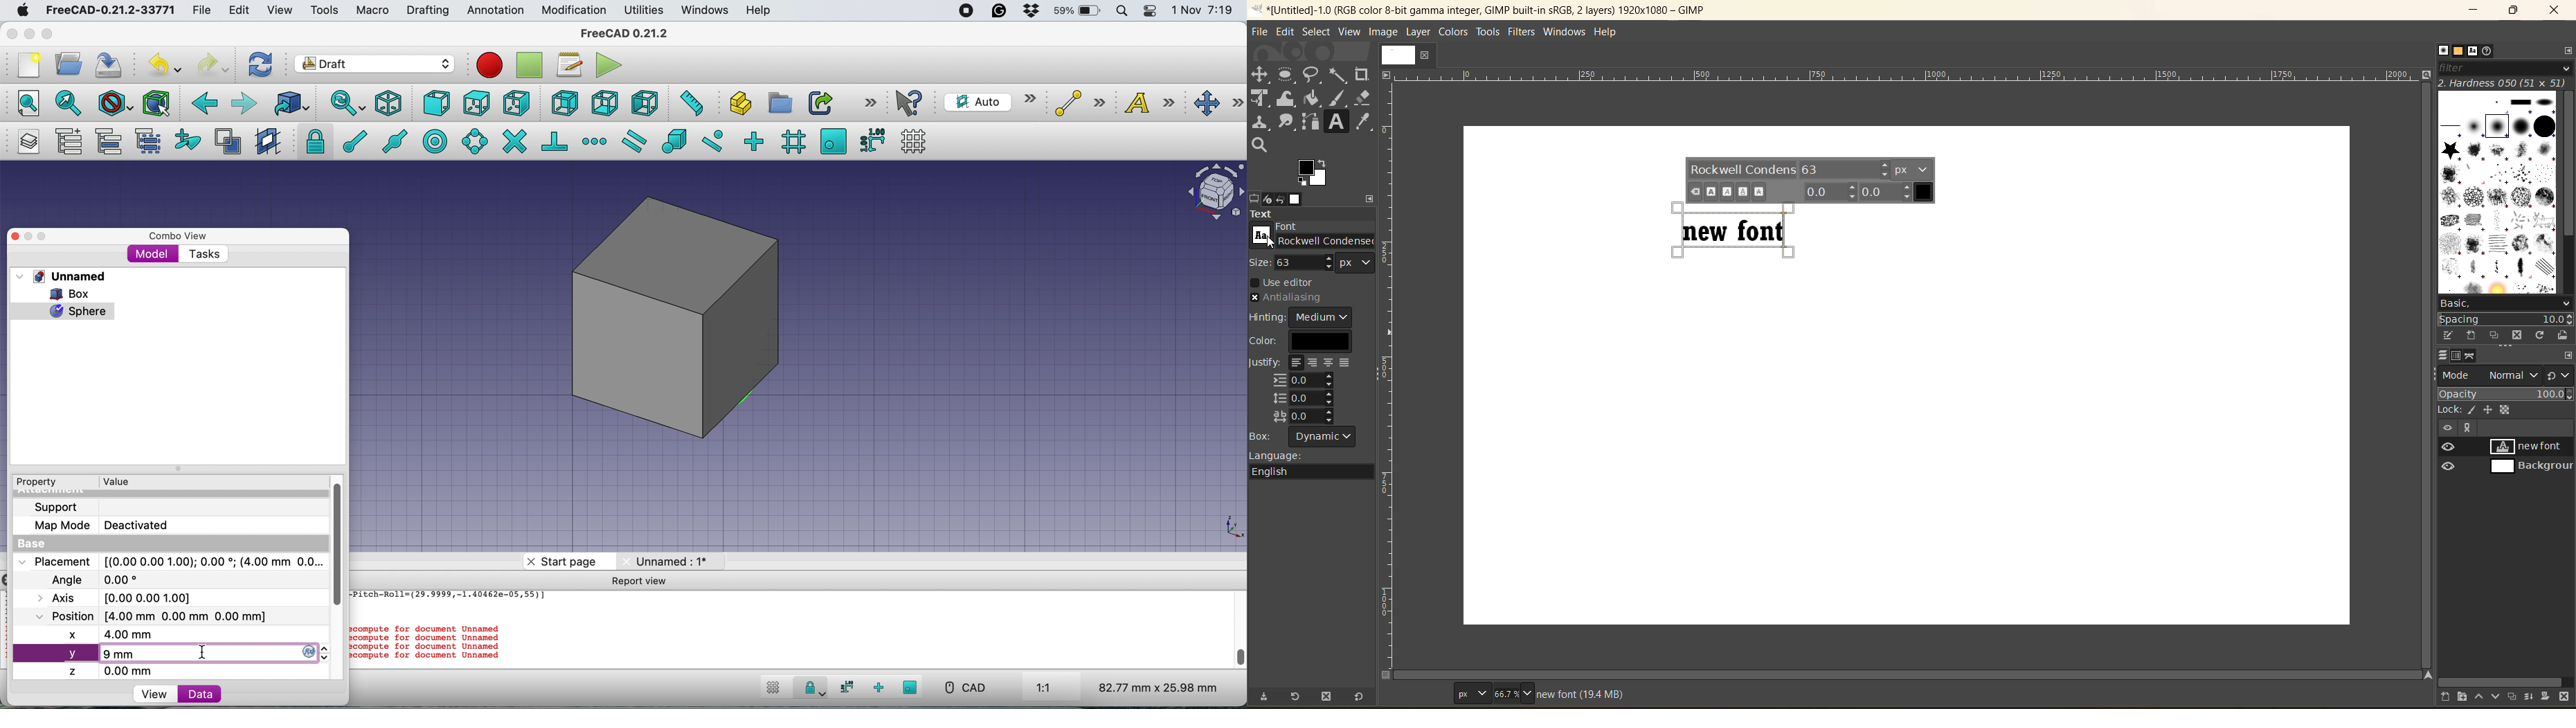 This screenshot has height=728, width=2576. Describe the element at coordinates (1238, 631) in the screenshot. I see `scroll bar` at that location.